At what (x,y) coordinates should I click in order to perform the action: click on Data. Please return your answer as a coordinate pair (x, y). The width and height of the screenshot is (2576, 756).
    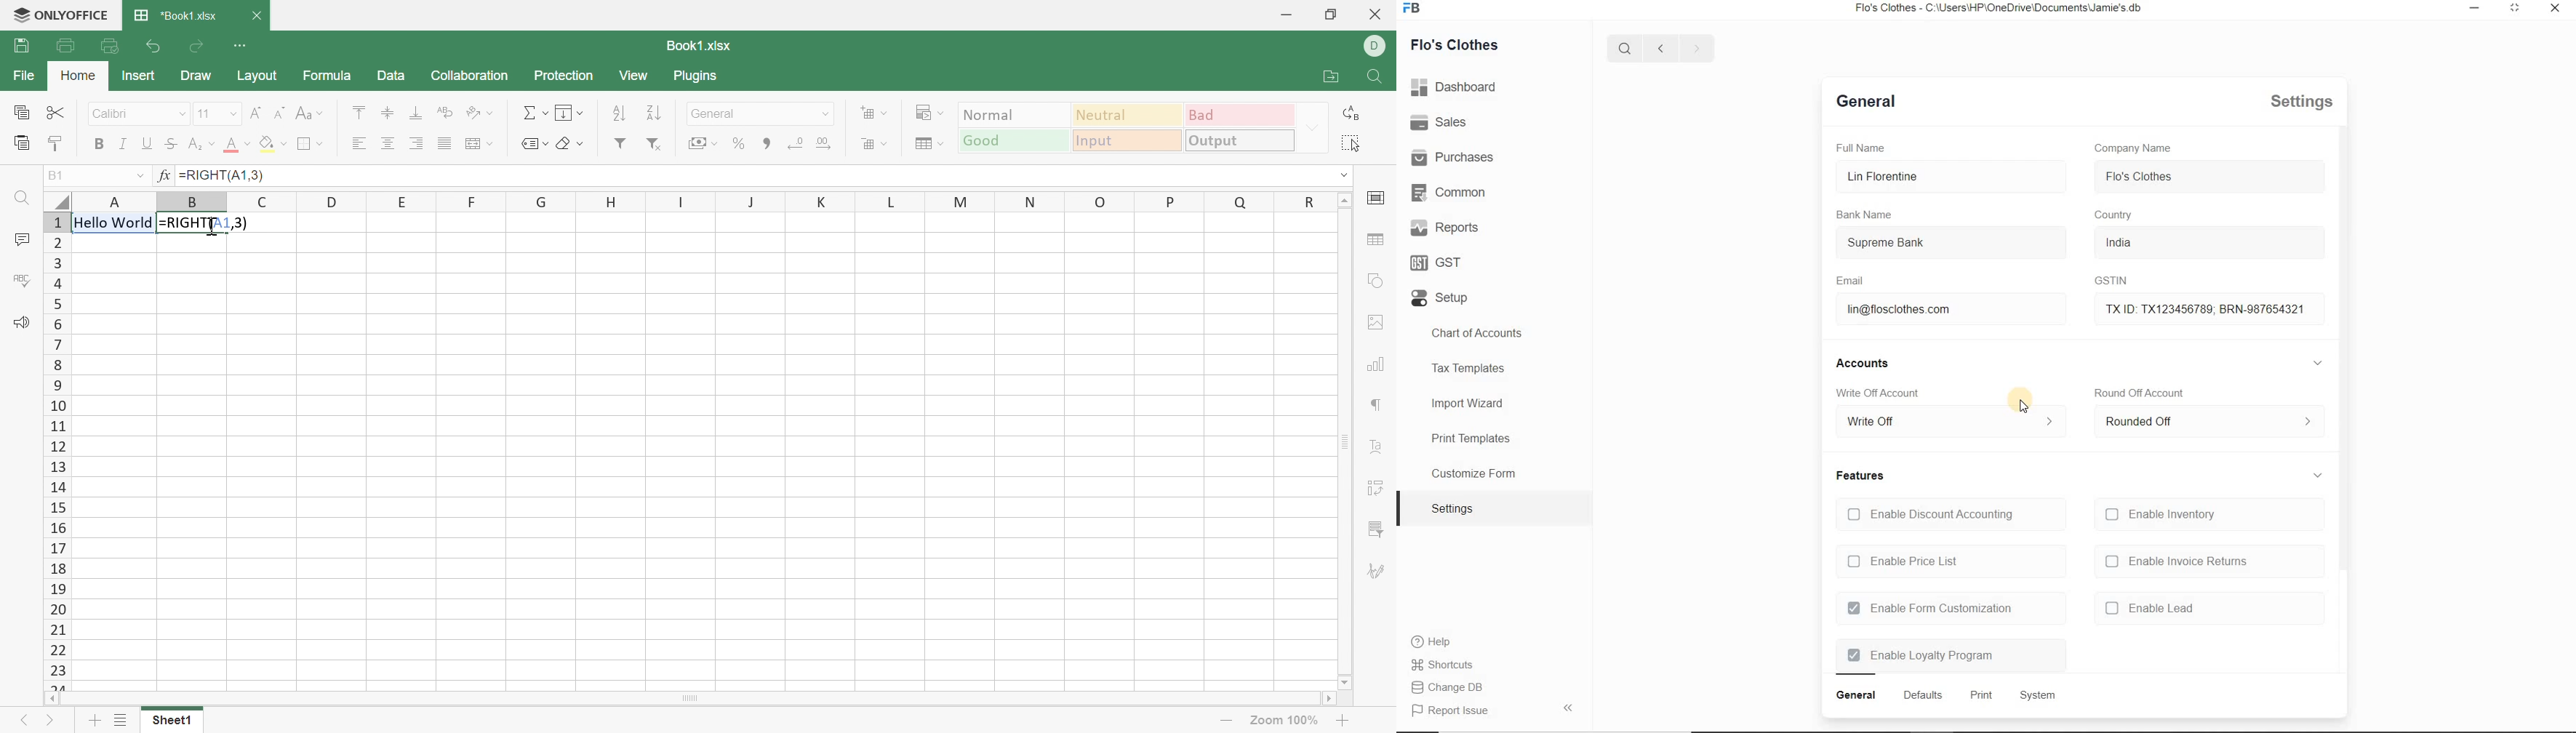
    Looking at the image, I should click on (386, 76).